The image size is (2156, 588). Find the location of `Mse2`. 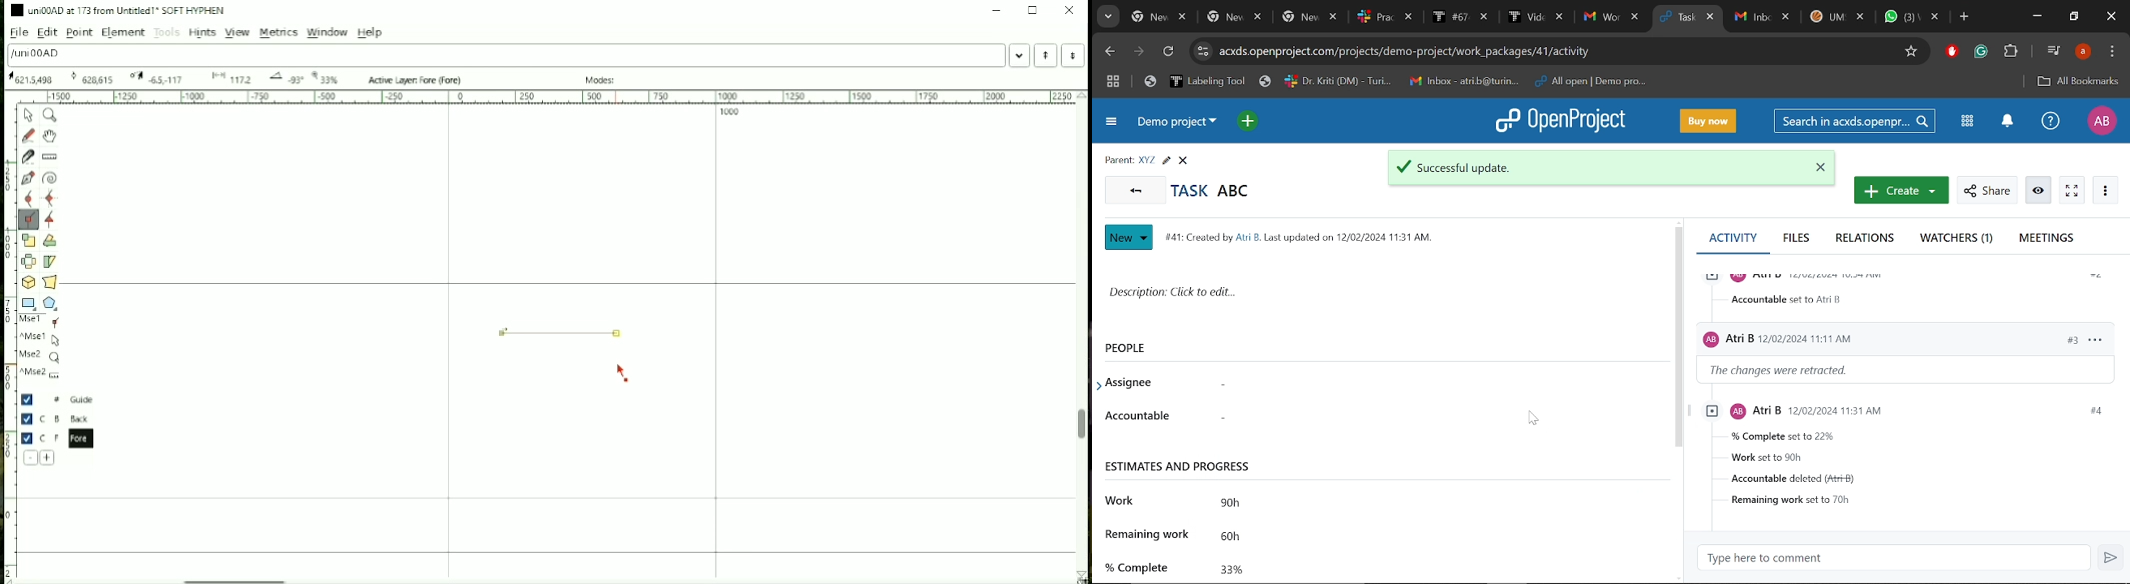

Mse2 is located at coordinates (41, 357).